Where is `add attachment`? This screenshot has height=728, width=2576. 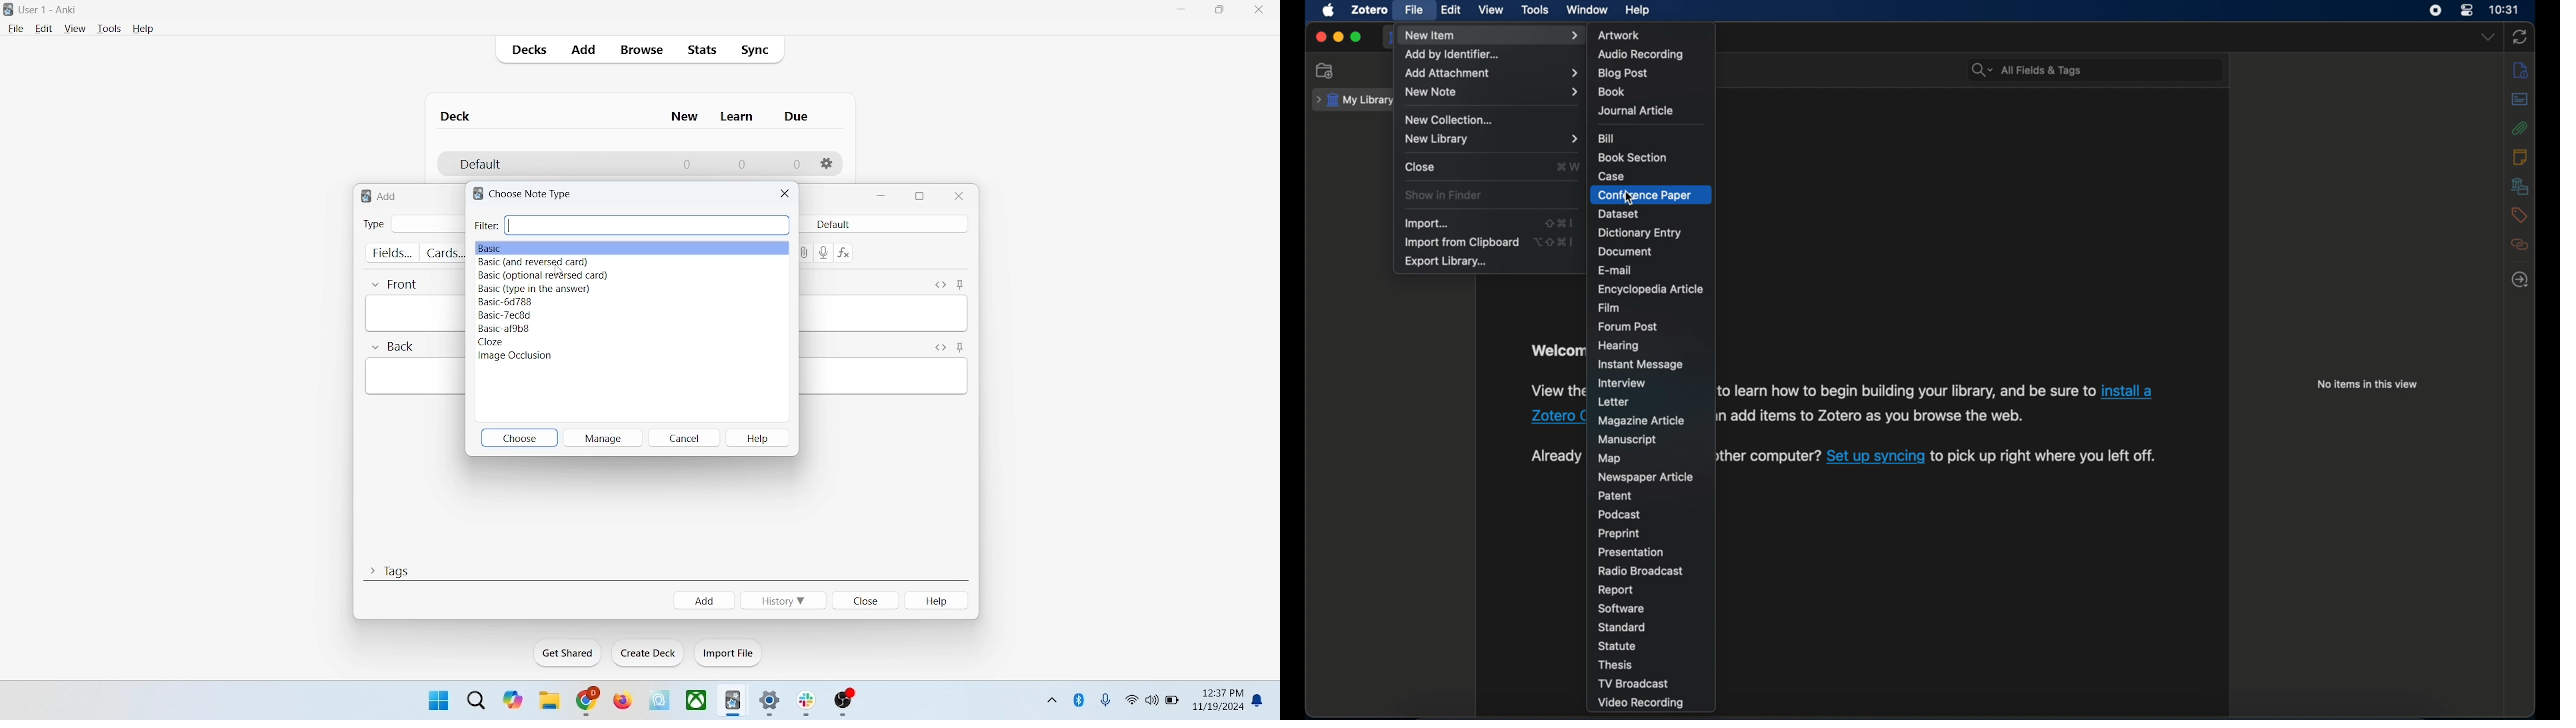
add attachment is located at coordinates (1491, 73).